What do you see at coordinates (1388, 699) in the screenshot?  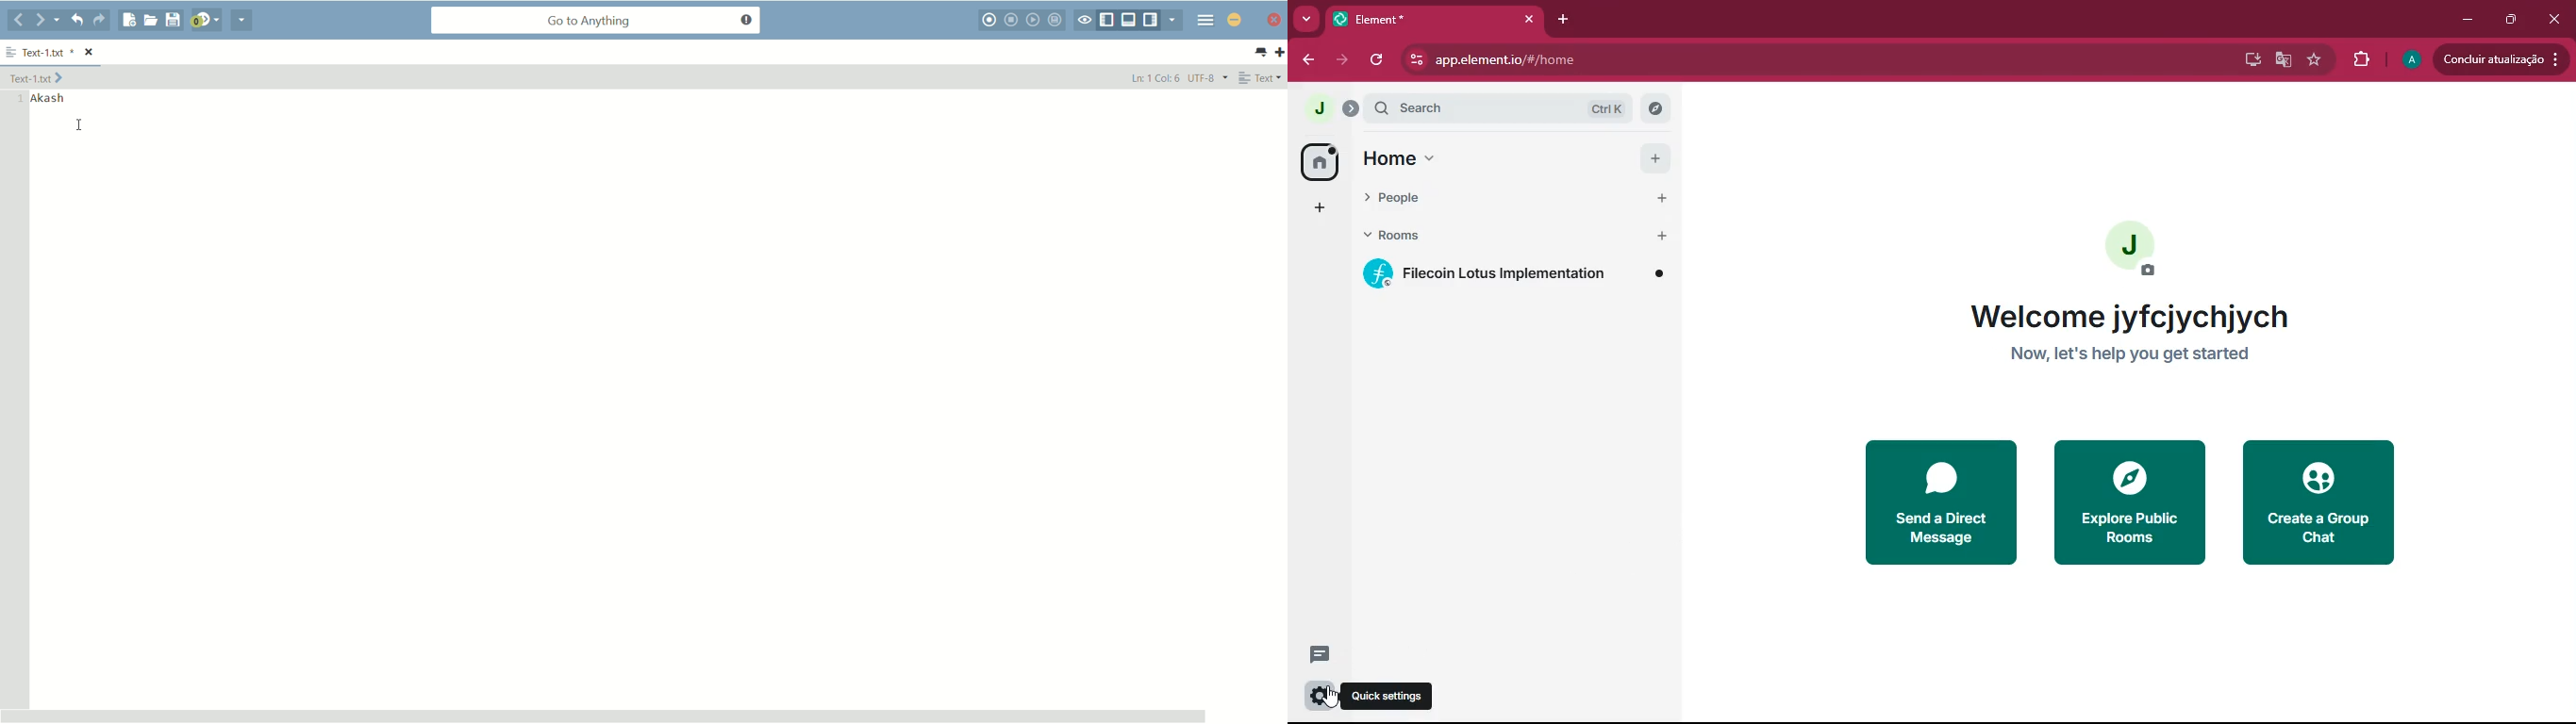 I see `quick settings` at bounding box center [1388, 699].